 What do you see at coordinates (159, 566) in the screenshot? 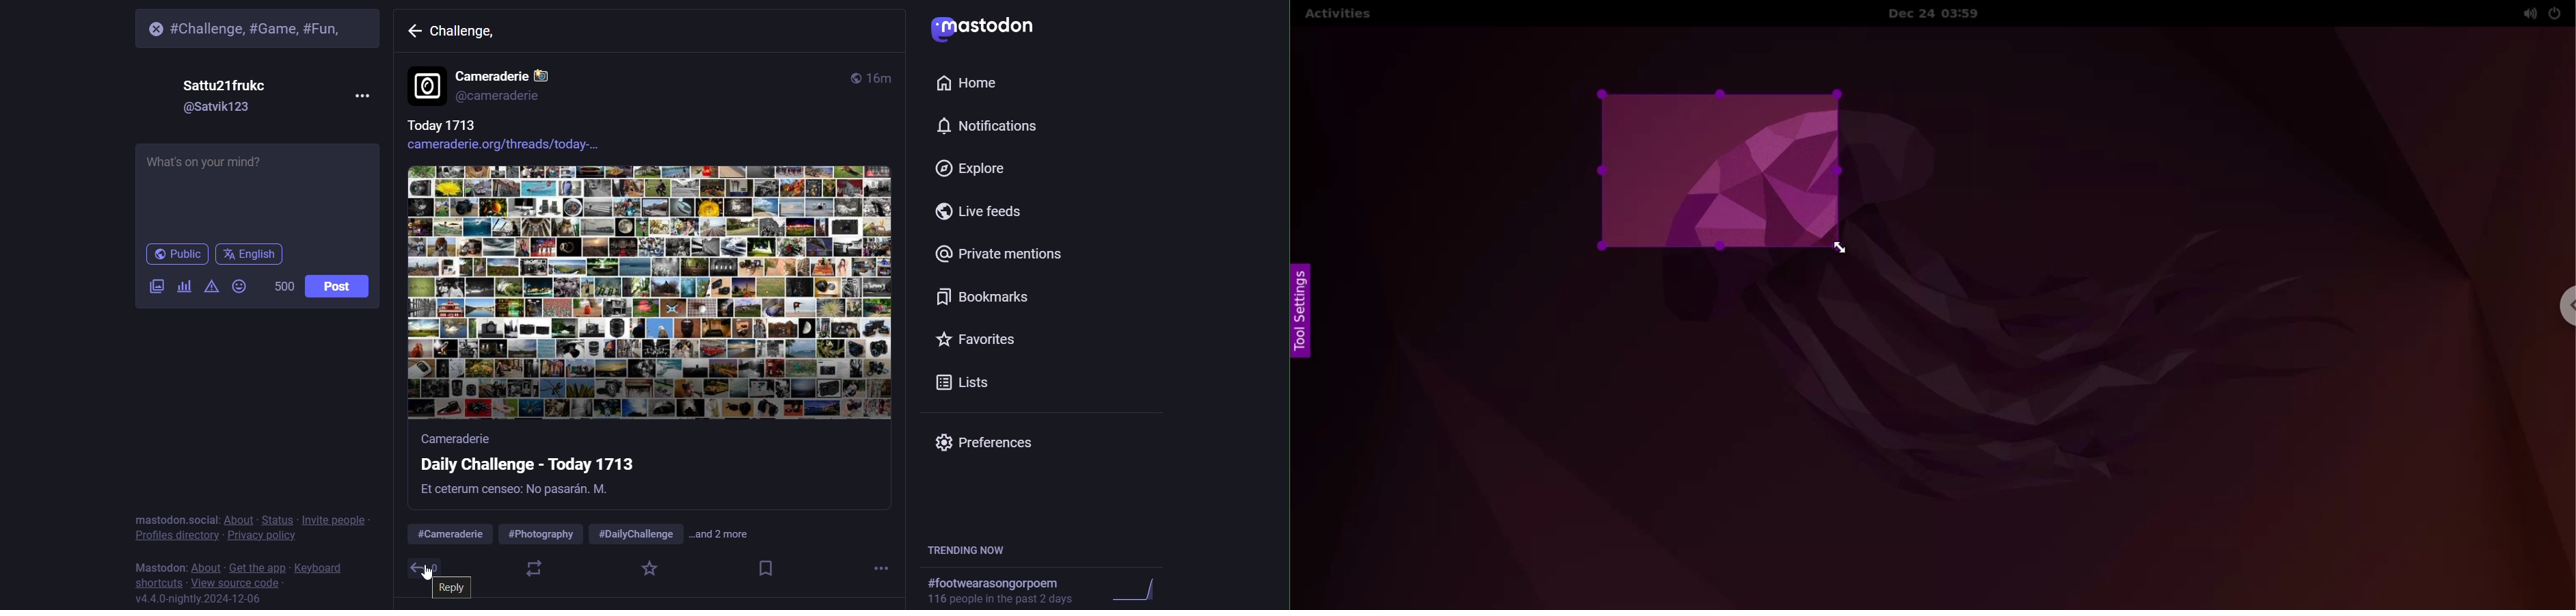
I see `mastodon` at bounding box center [159, 566].